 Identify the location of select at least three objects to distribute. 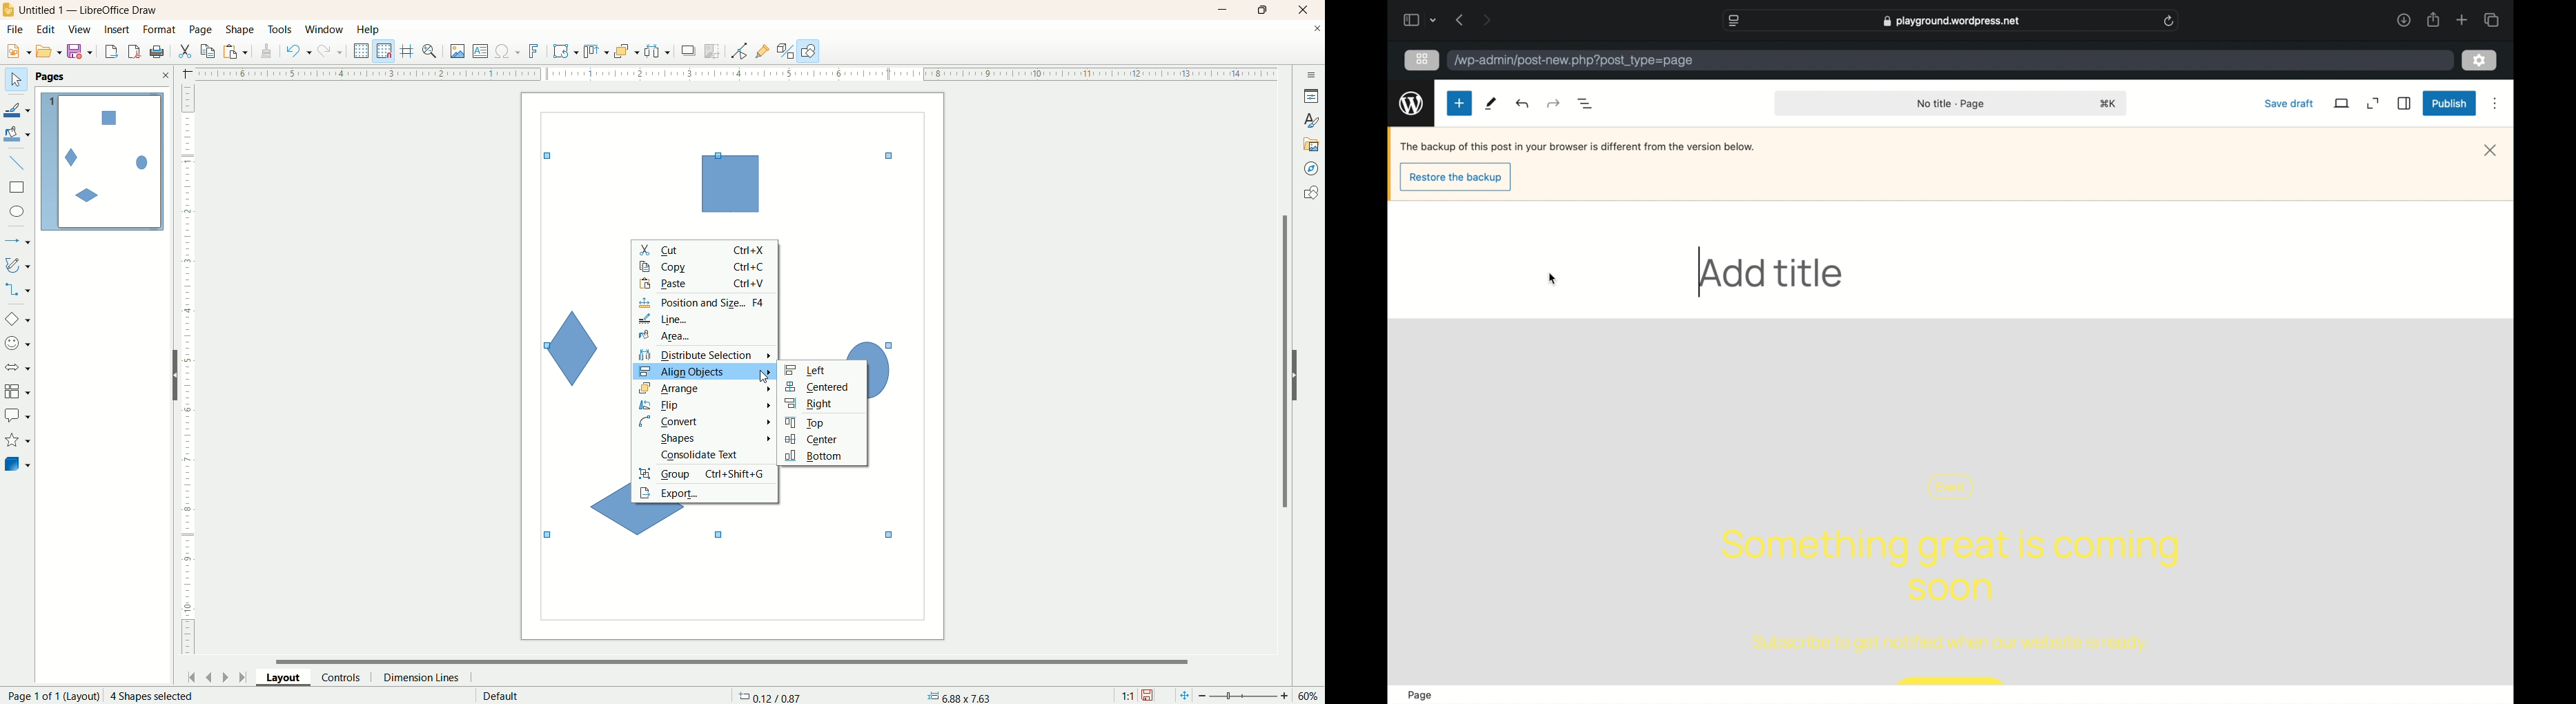
(658, 51).